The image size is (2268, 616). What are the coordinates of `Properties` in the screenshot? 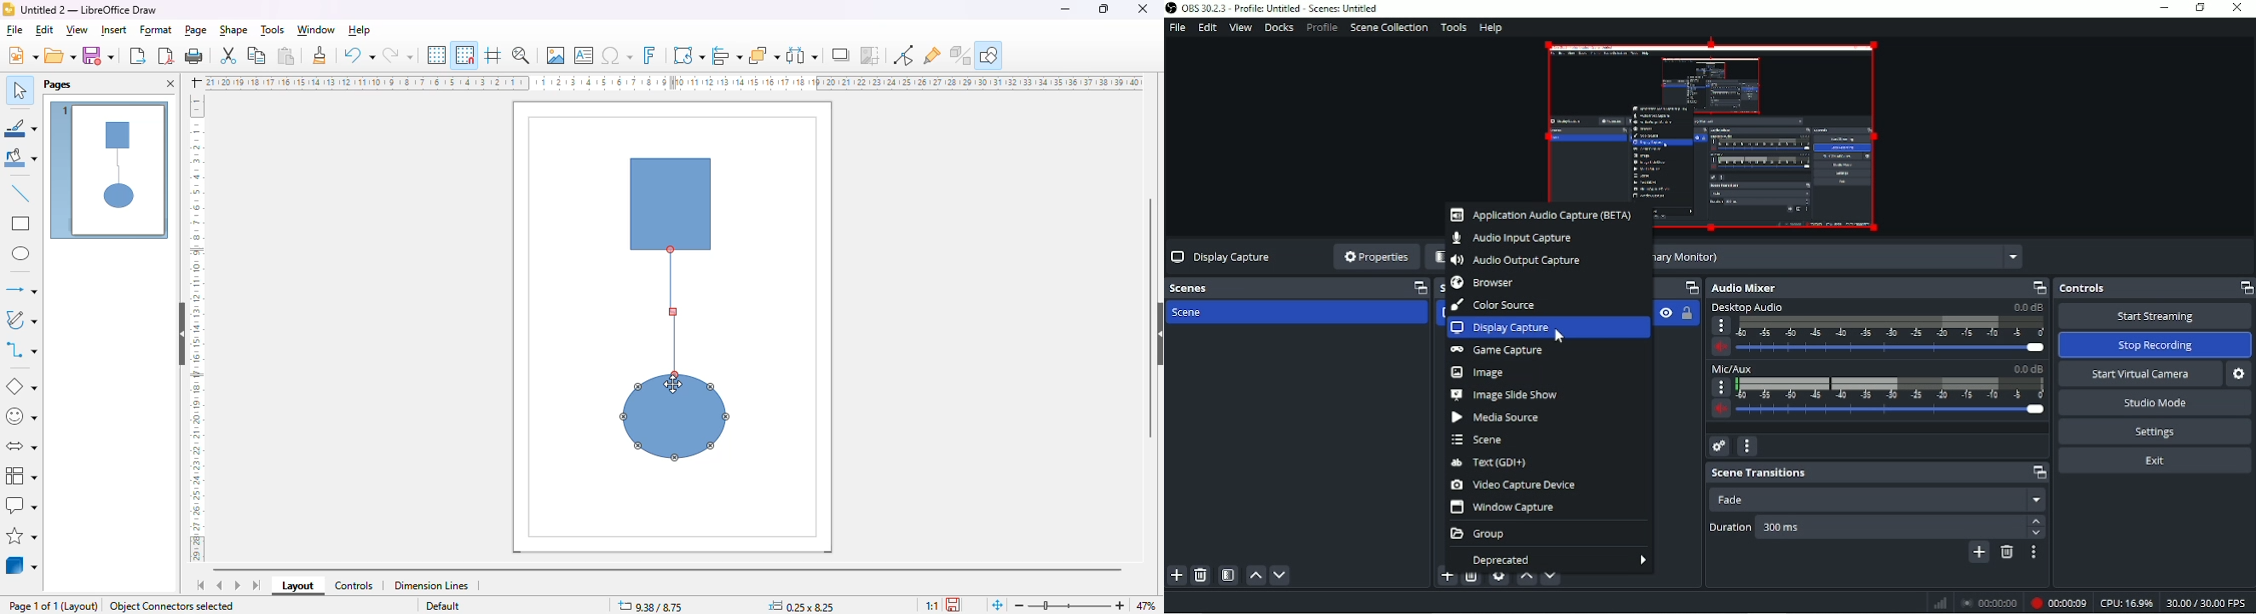 It's located at (1375, 258).